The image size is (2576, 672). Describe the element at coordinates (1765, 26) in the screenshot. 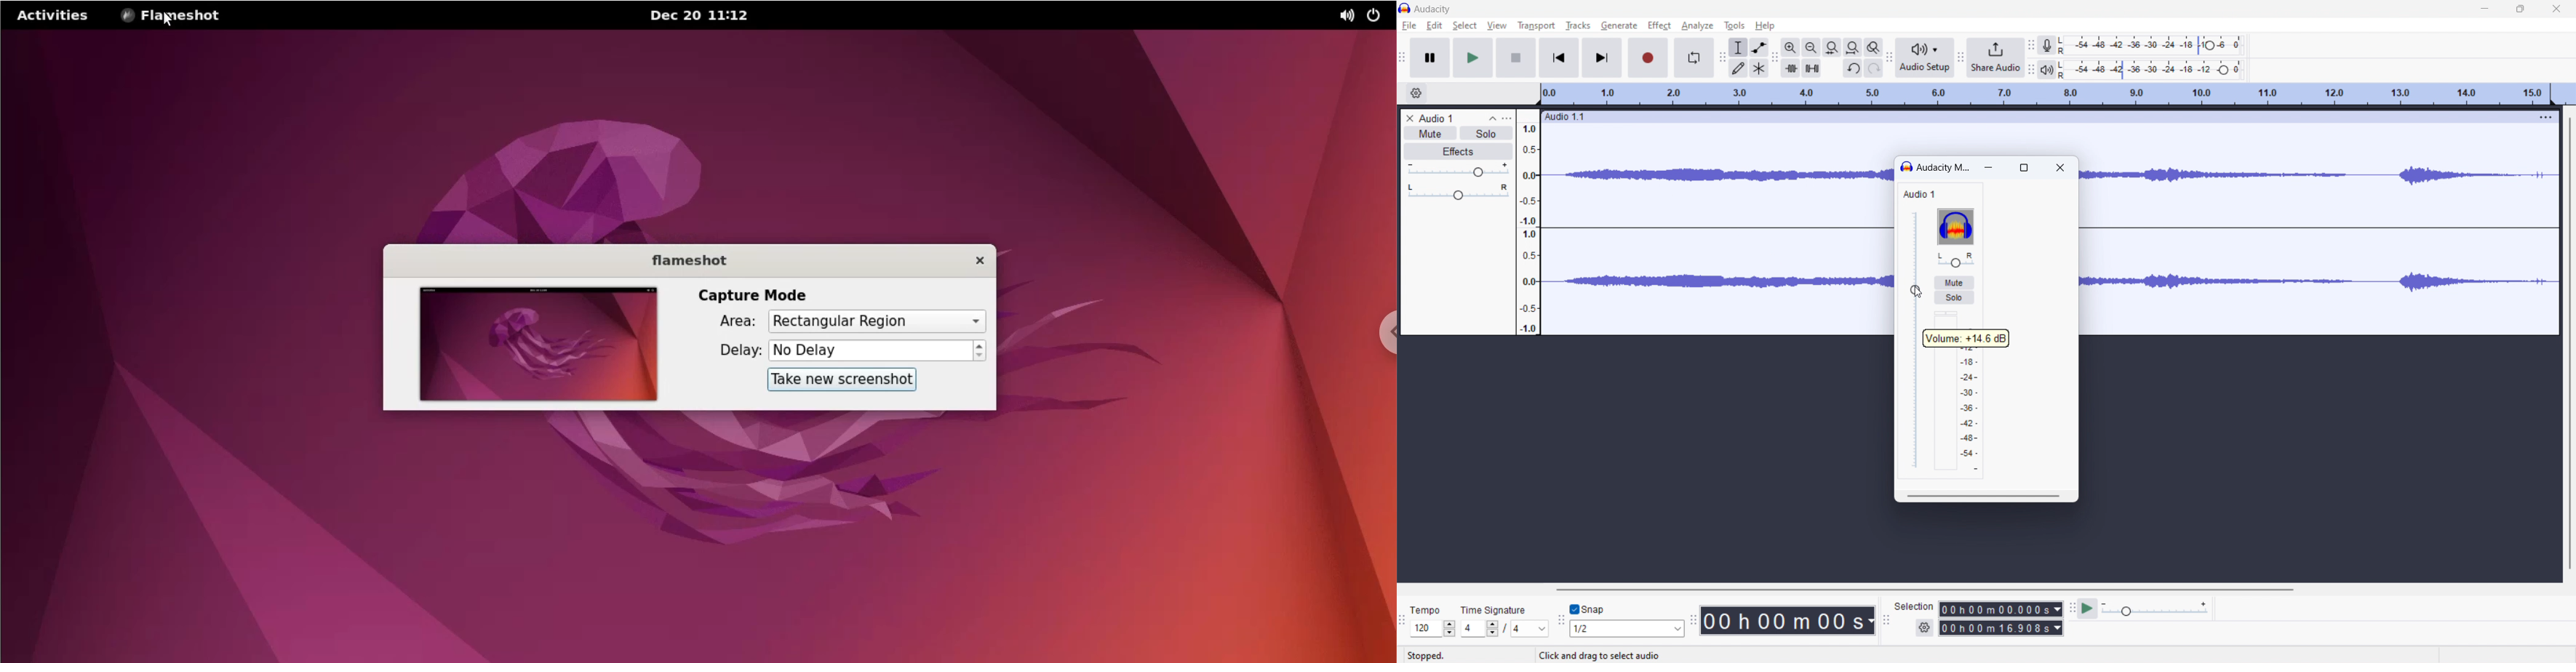

I see `help` at that location.